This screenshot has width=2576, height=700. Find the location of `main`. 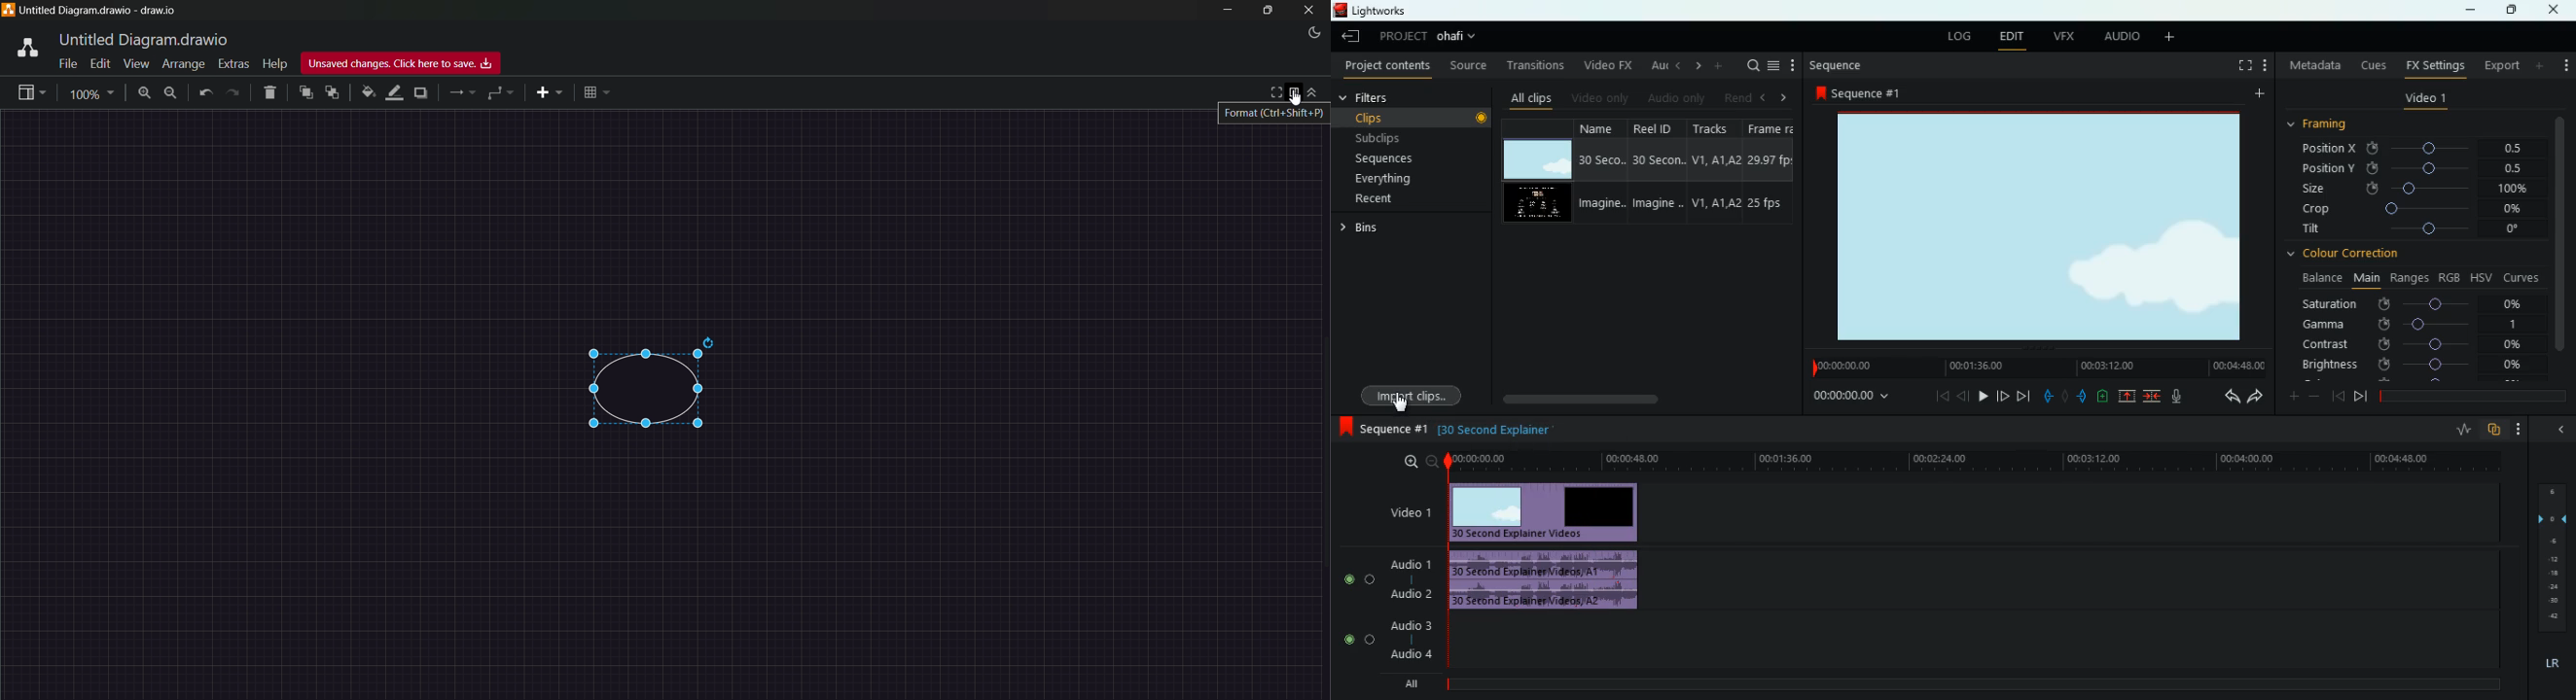

main is located at coordinates (2364, 279).